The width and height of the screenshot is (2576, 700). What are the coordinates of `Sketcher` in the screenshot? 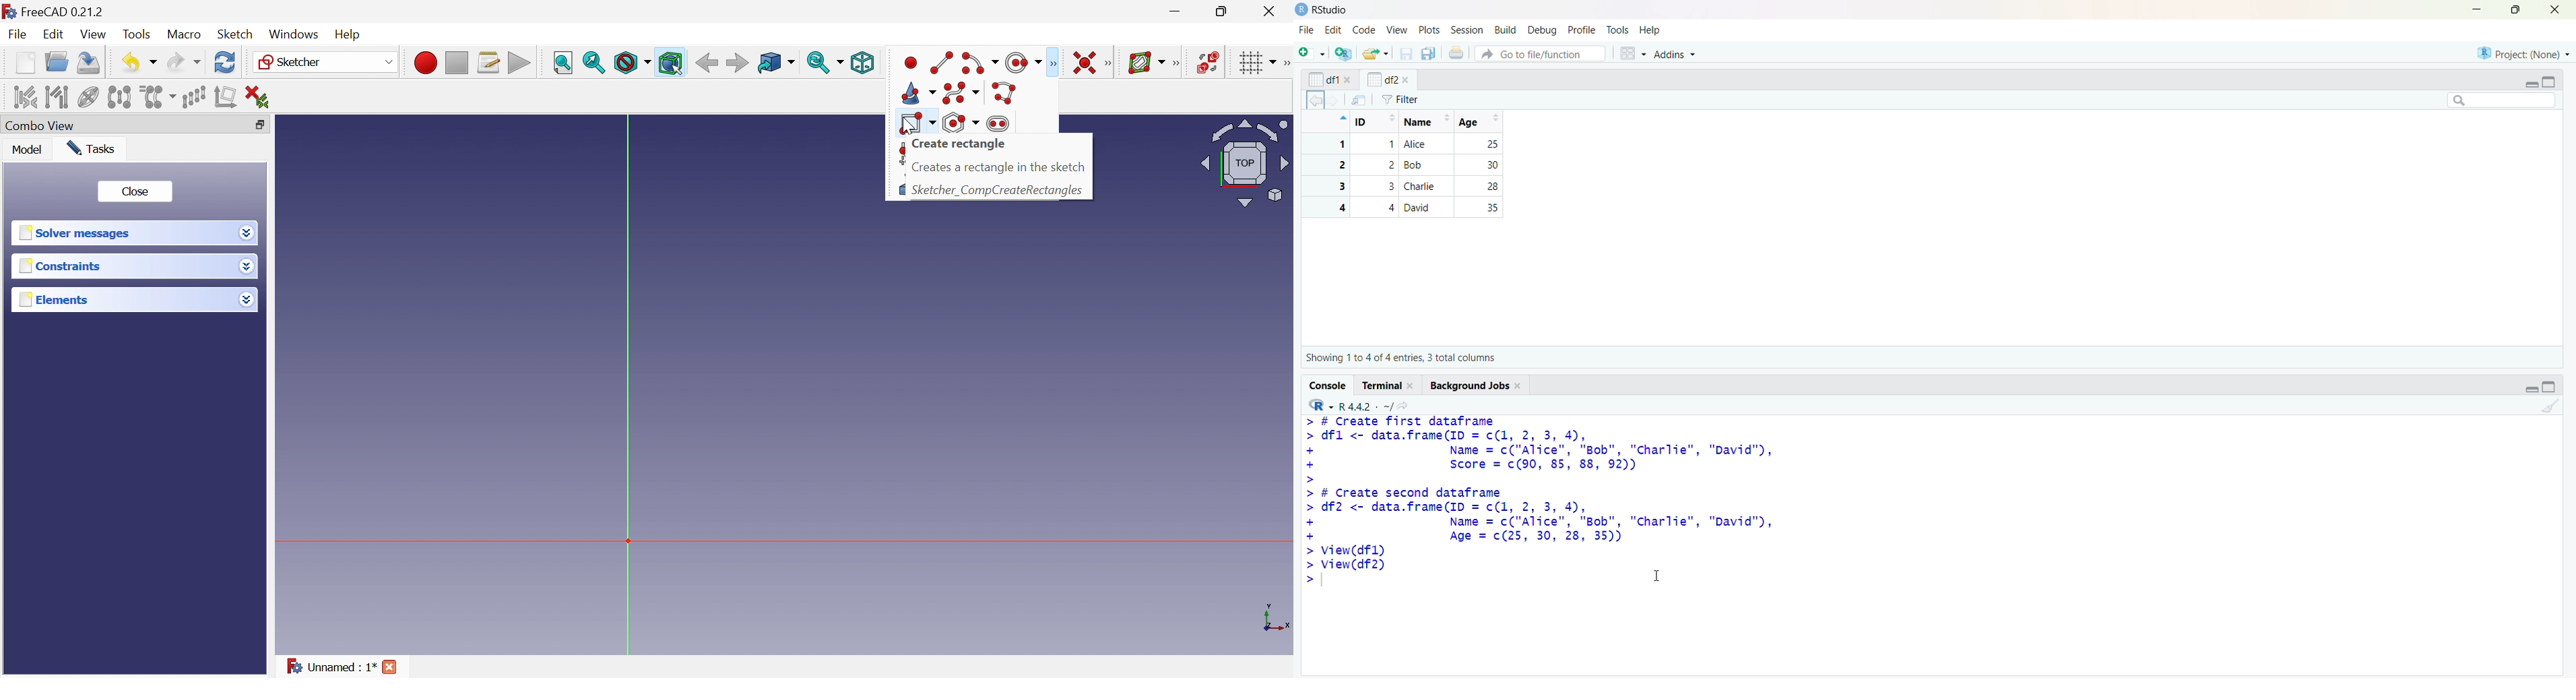 It's located at (325, 61).